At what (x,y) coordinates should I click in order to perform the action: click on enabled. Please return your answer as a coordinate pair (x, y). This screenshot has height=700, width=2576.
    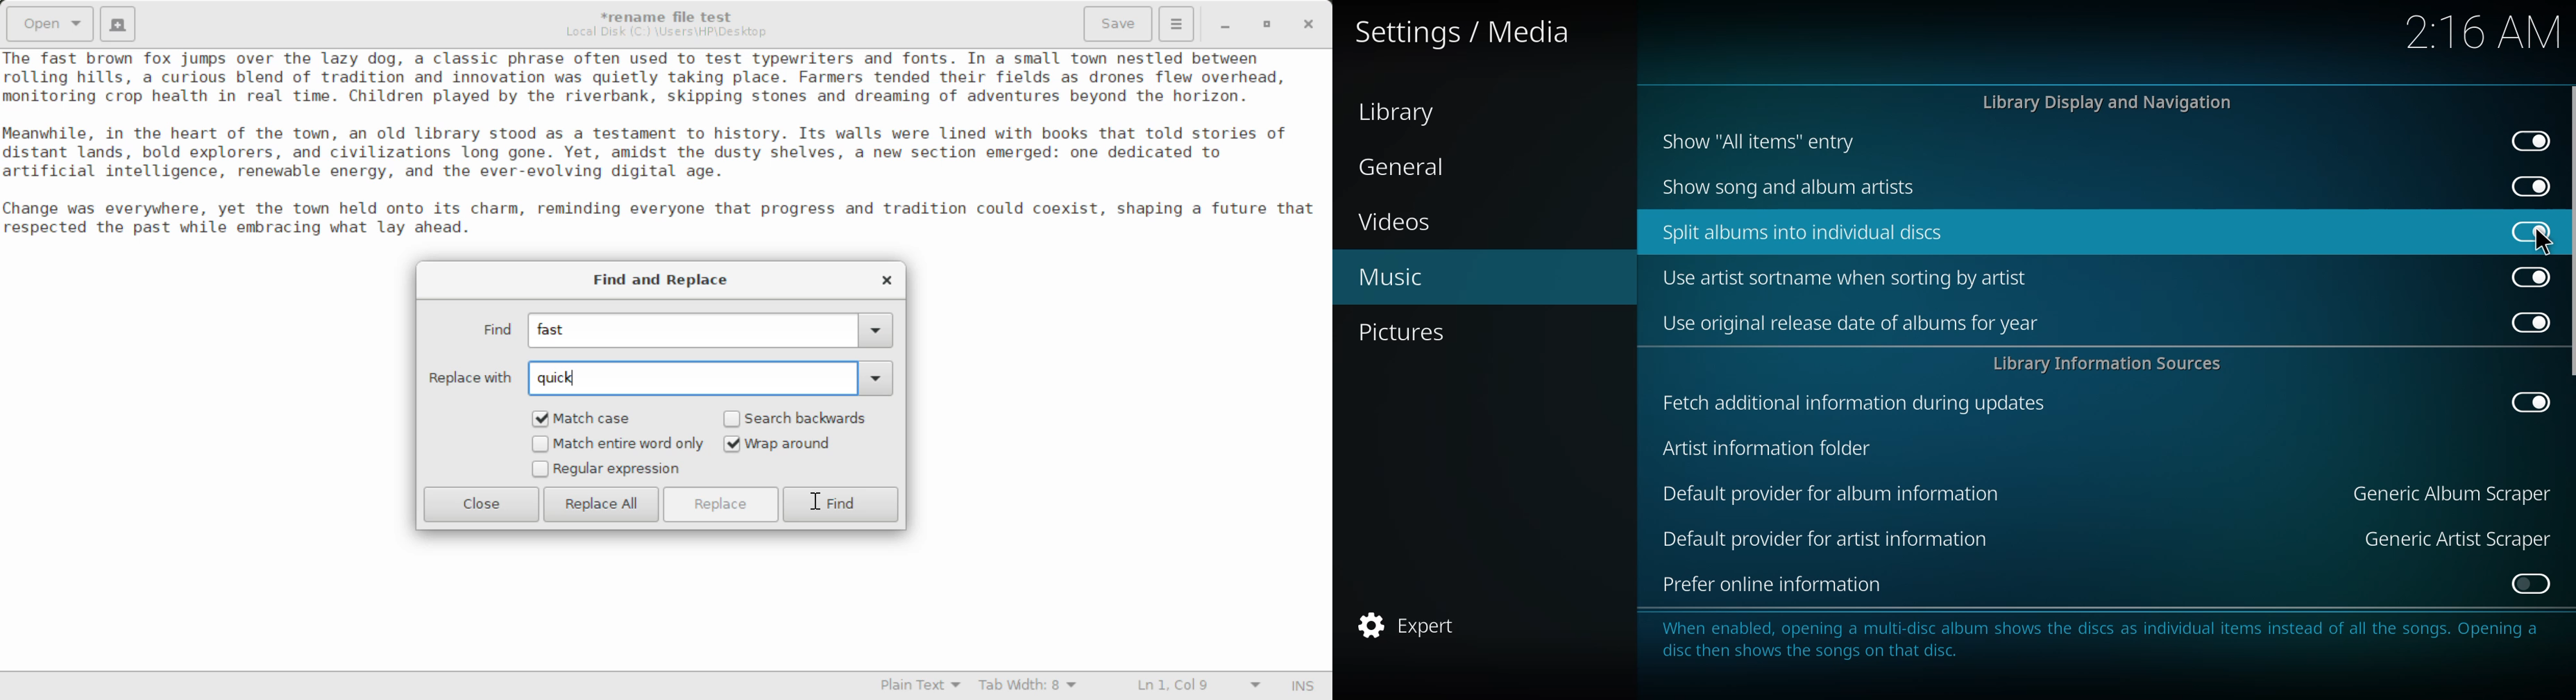
    Looking at the image, I should click on (2527, 141).